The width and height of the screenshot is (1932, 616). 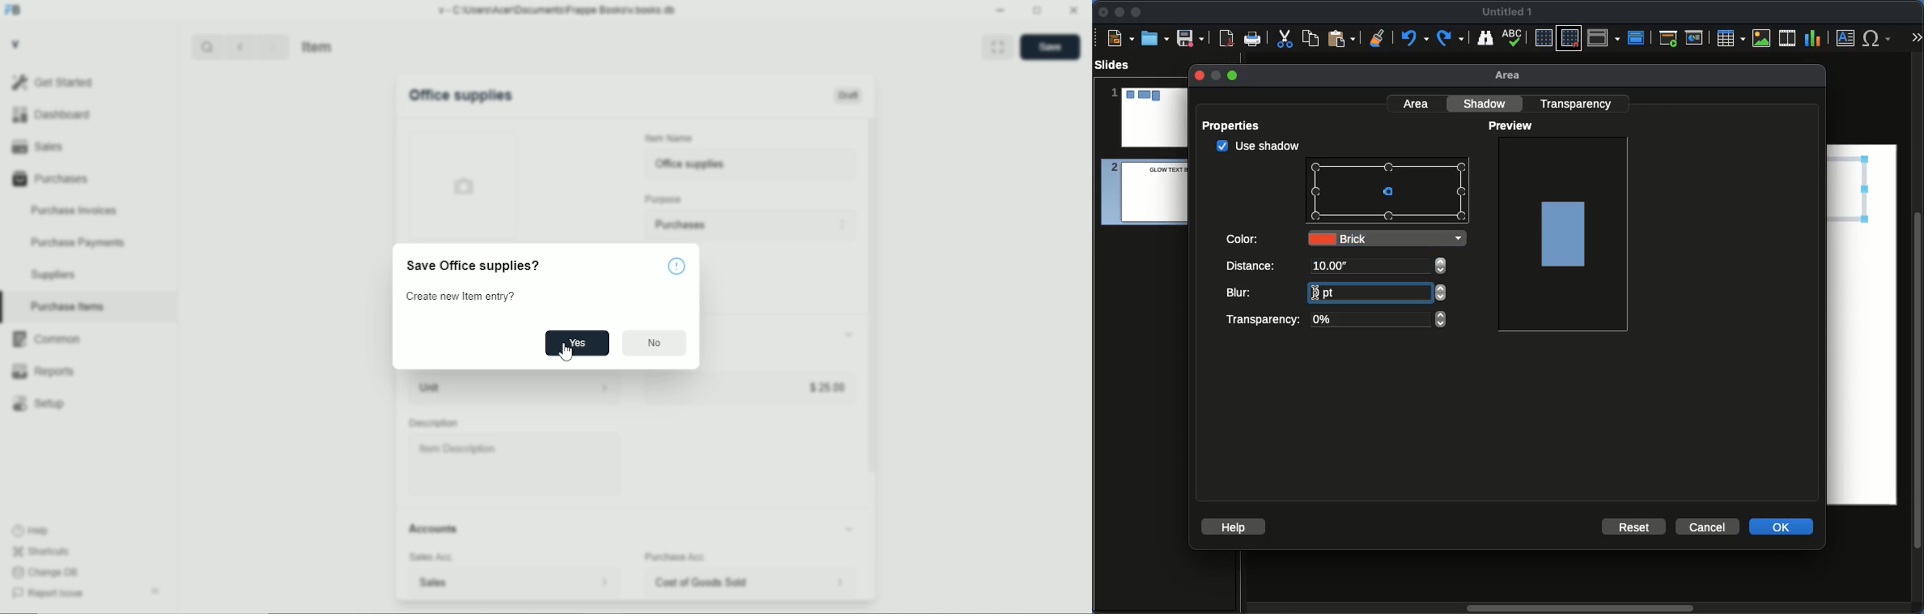 I want to click on save office supplies?, so click(x=473, y=266).